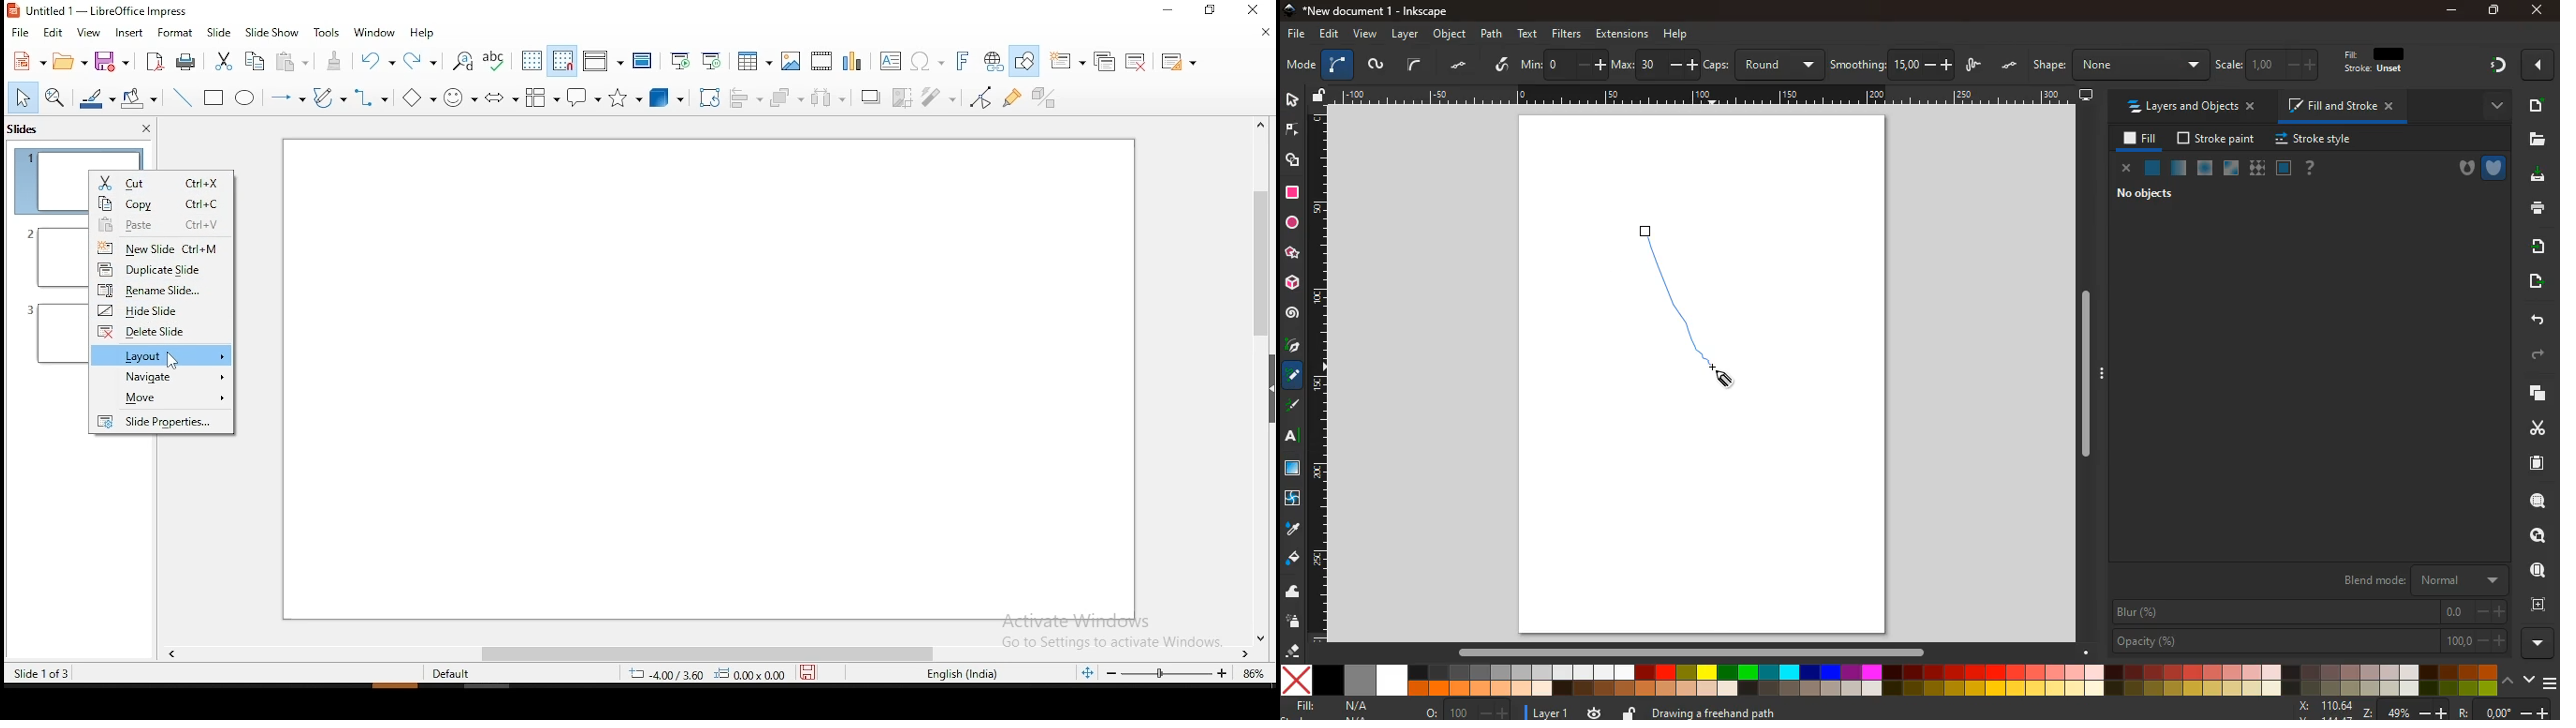  Describe the element at coordinates (808, 674) in the screenshot. I see `save` at that location.